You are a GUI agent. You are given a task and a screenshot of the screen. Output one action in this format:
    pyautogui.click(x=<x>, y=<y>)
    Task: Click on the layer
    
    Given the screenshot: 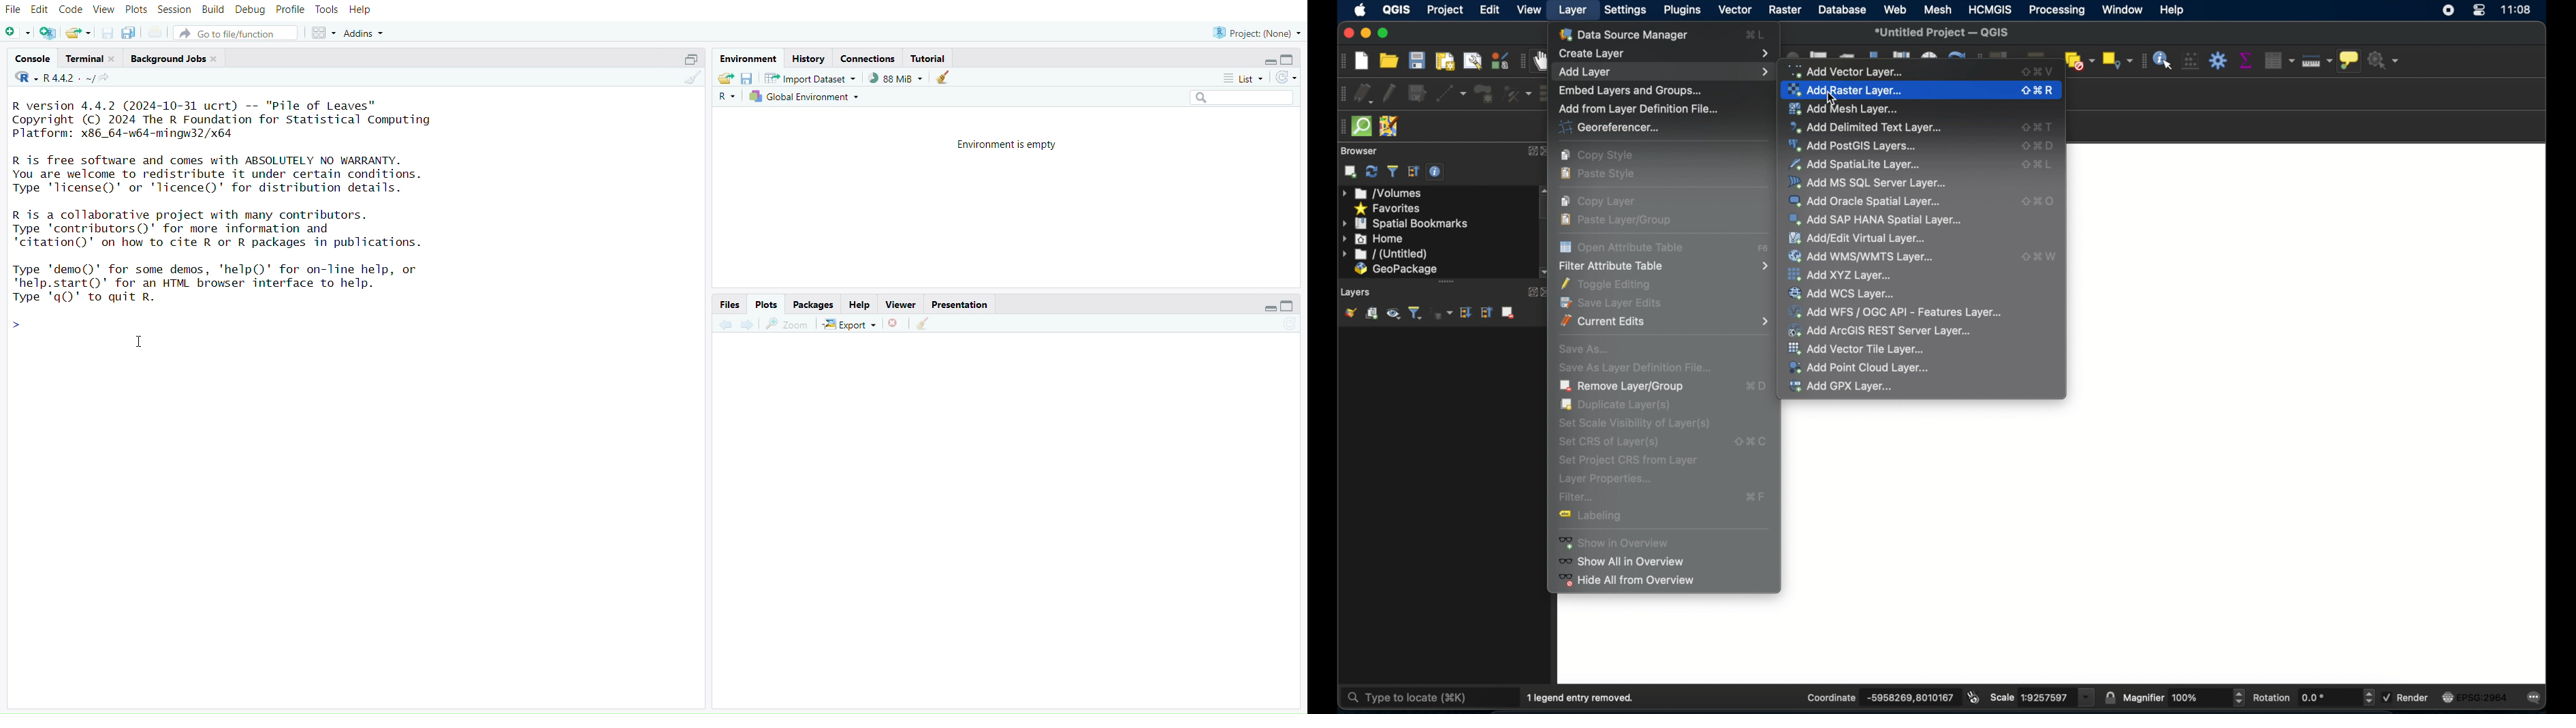 What is the action you would take?
    pyautogui.click(x=1575, y=12)
    